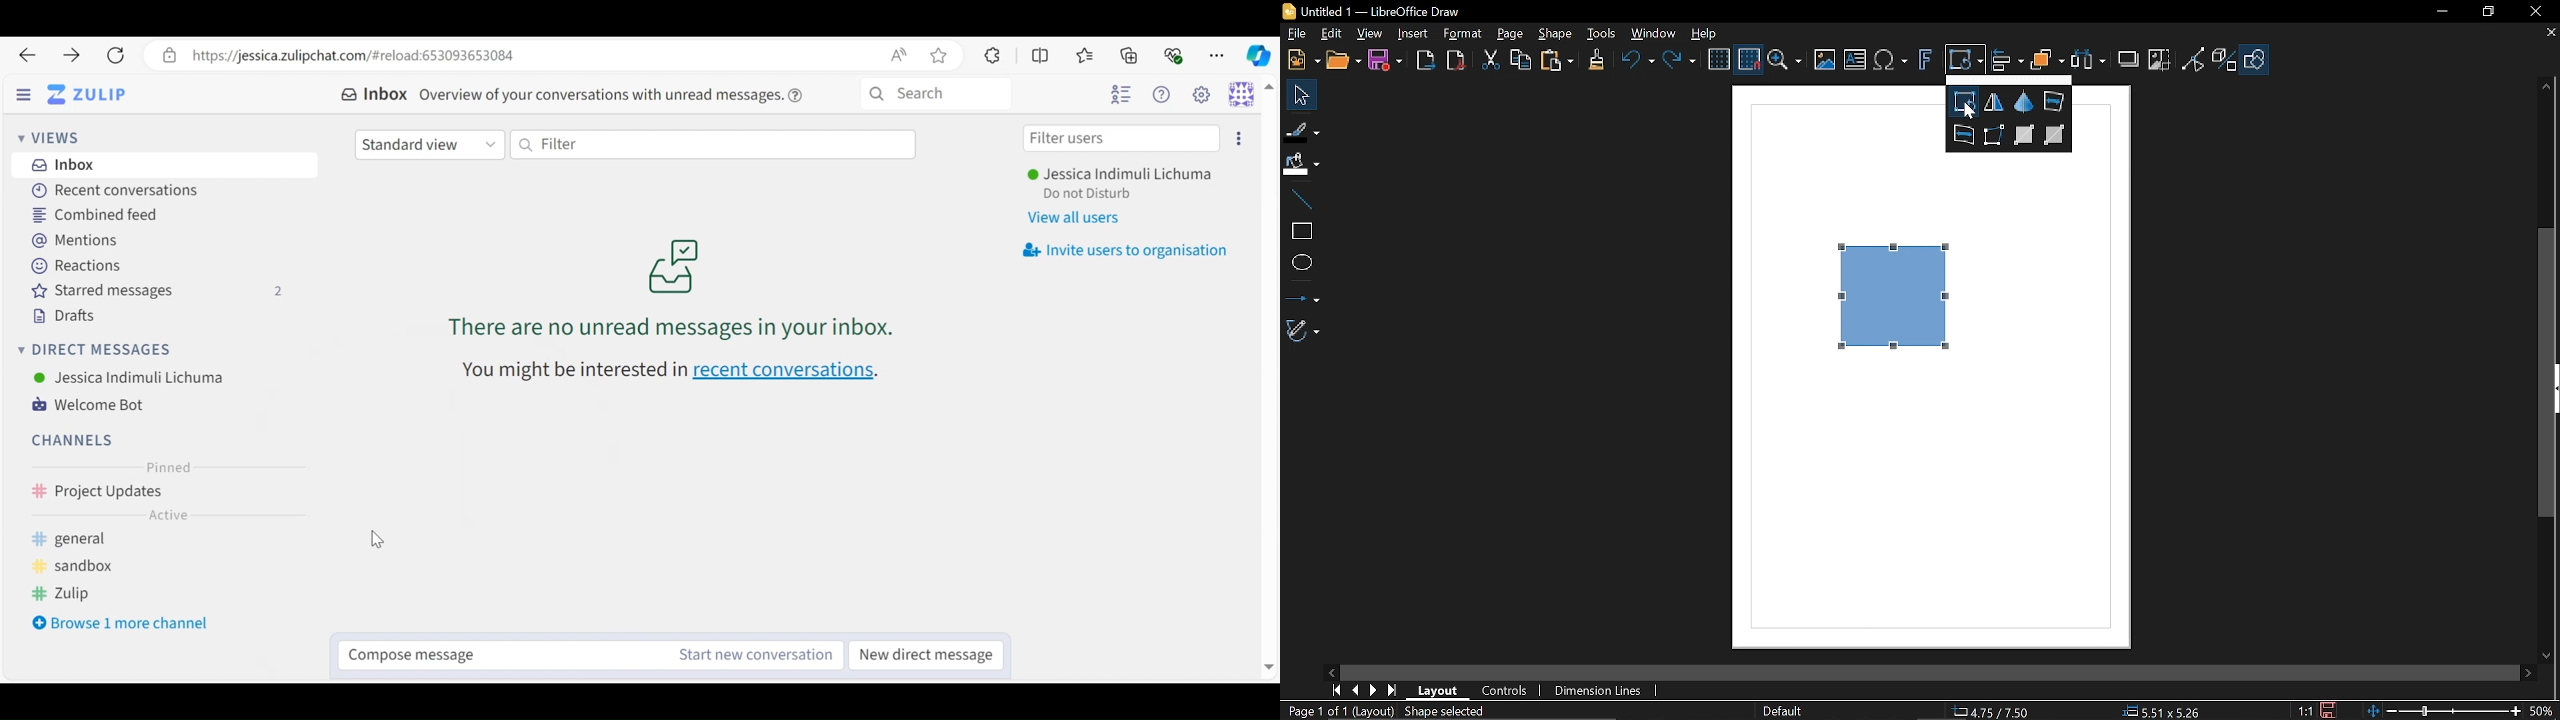 The height and width of the screenshot is (728, 2576). Describe the element at coordinates (154, 493) in the screenshot. I see `Channel` at that location.